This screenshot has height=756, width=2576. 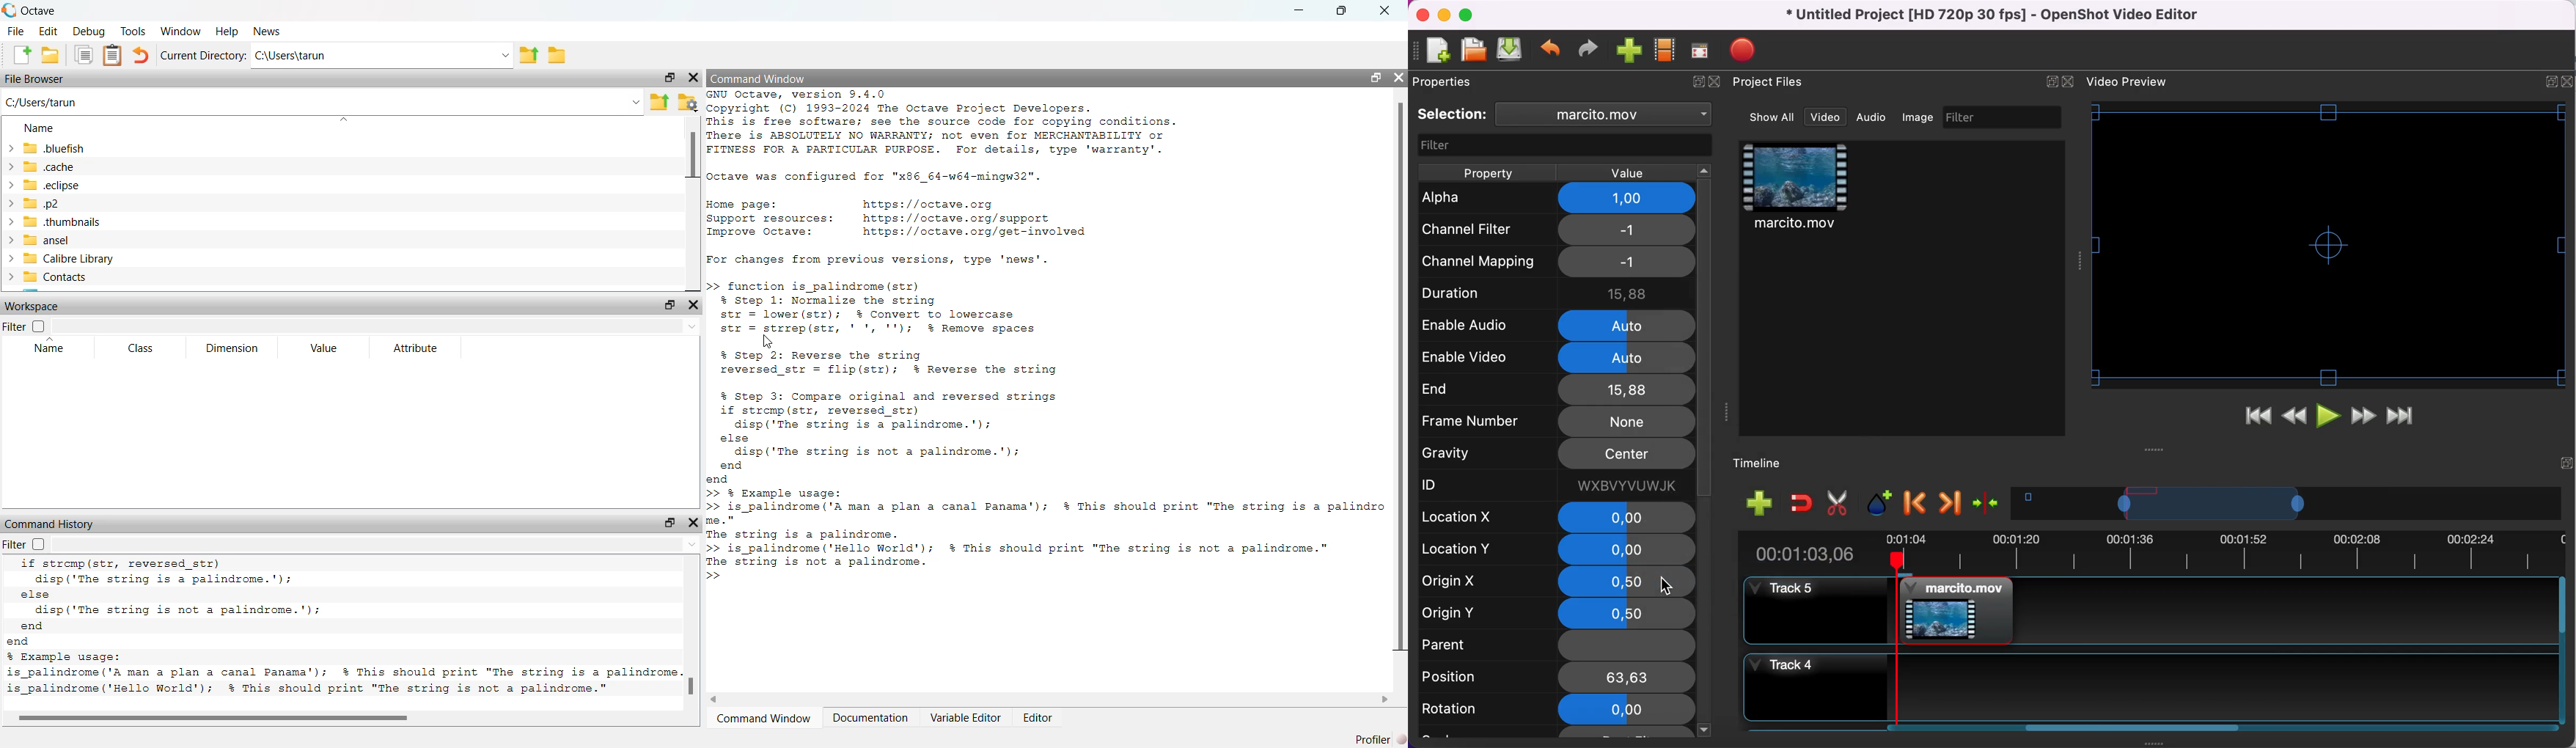 I want to click on | For changes from previous versions, type 'news'., so click(x=879, y=258).